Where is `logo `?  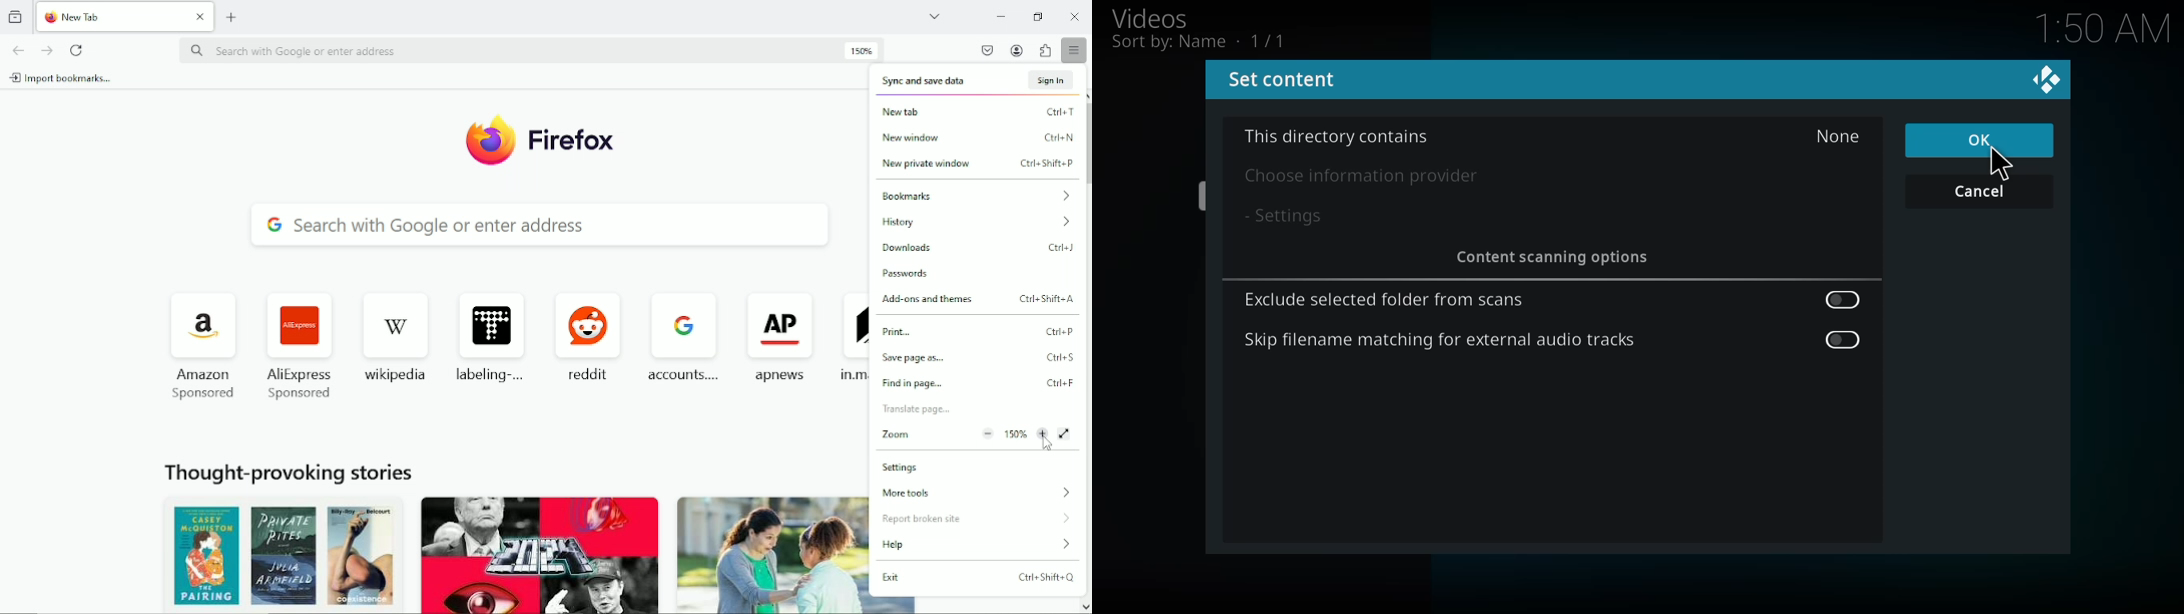 logo  is located at coordinates (488, 142).